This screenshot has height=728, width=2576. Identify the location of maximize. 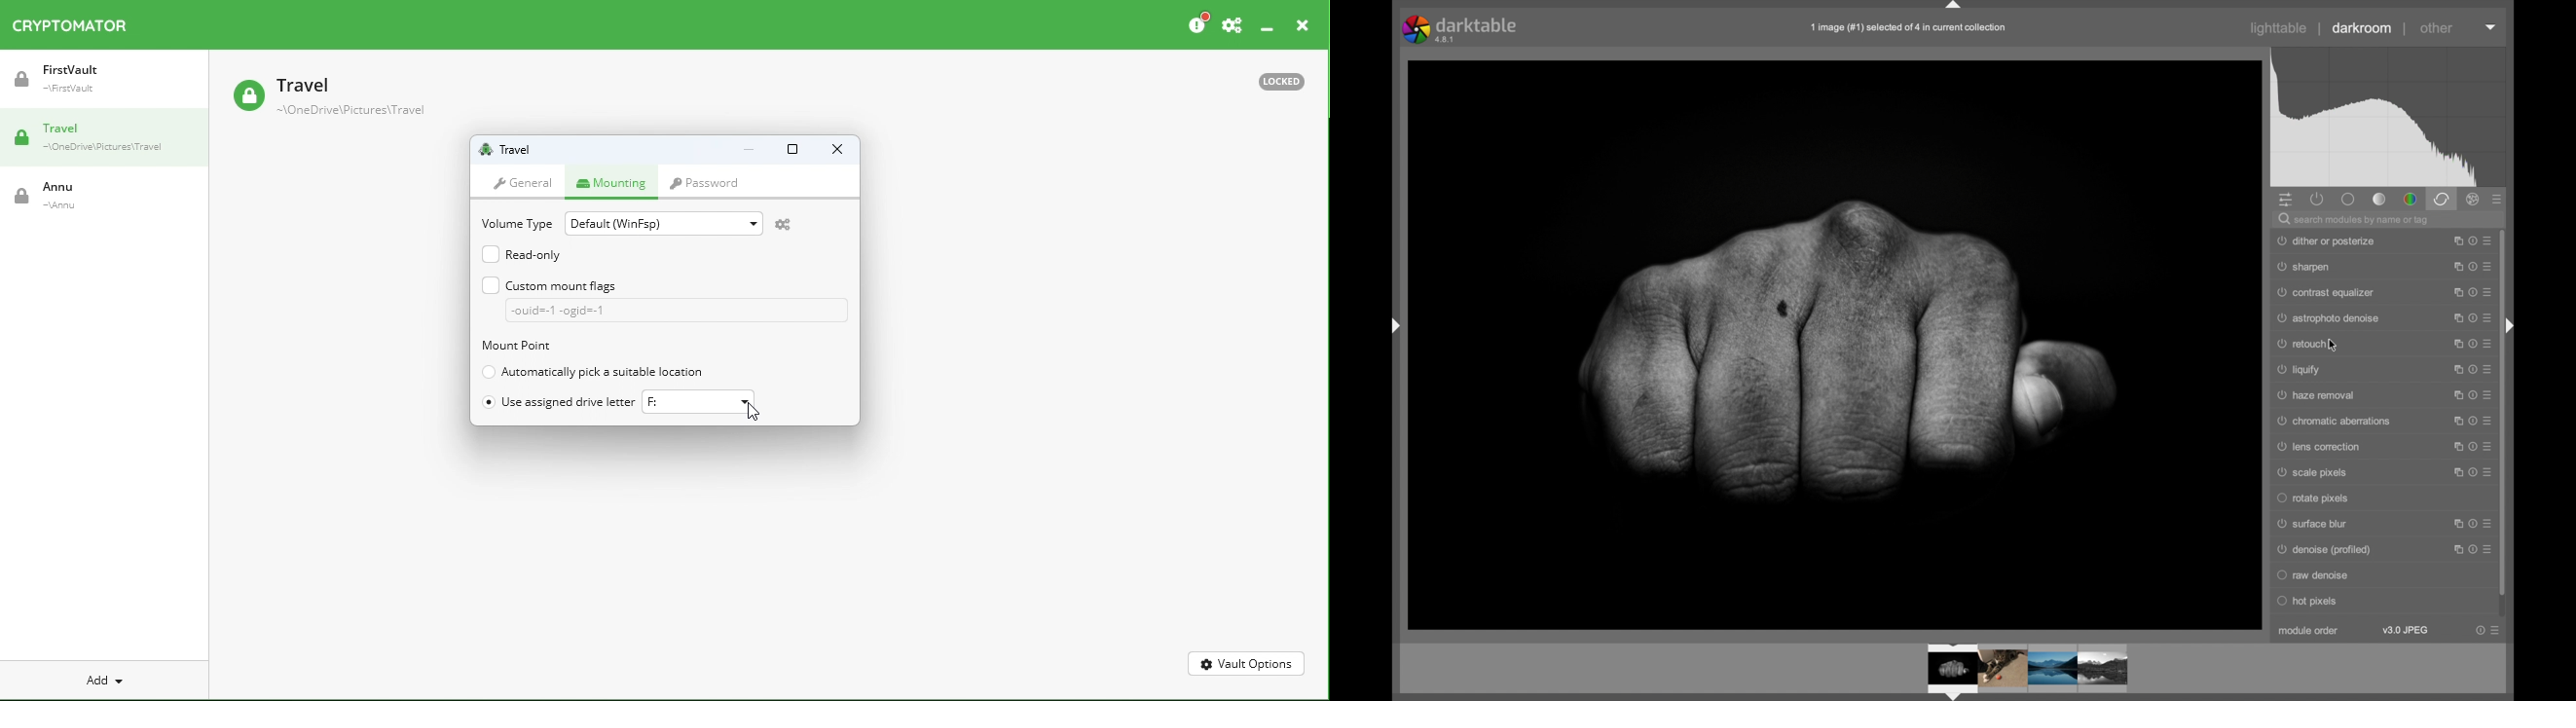
(2453, 447).